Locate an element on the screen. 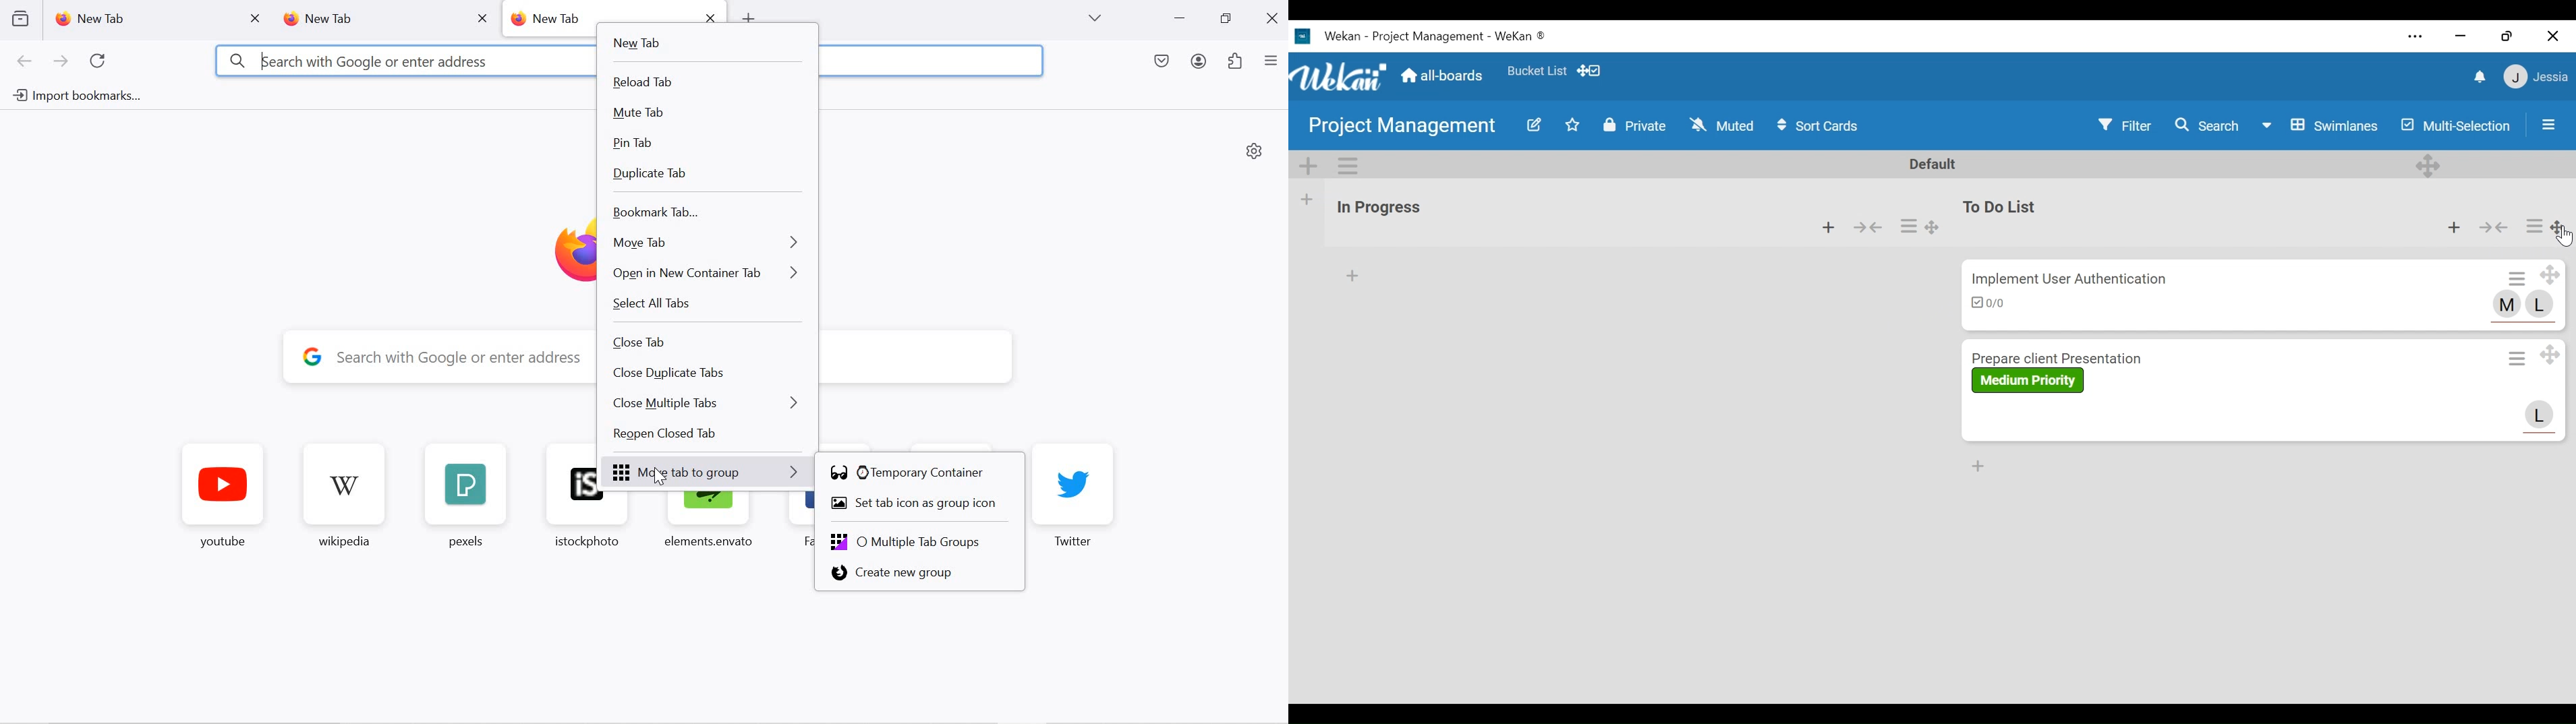  Drag Card is located at coordinates (2550, 274).